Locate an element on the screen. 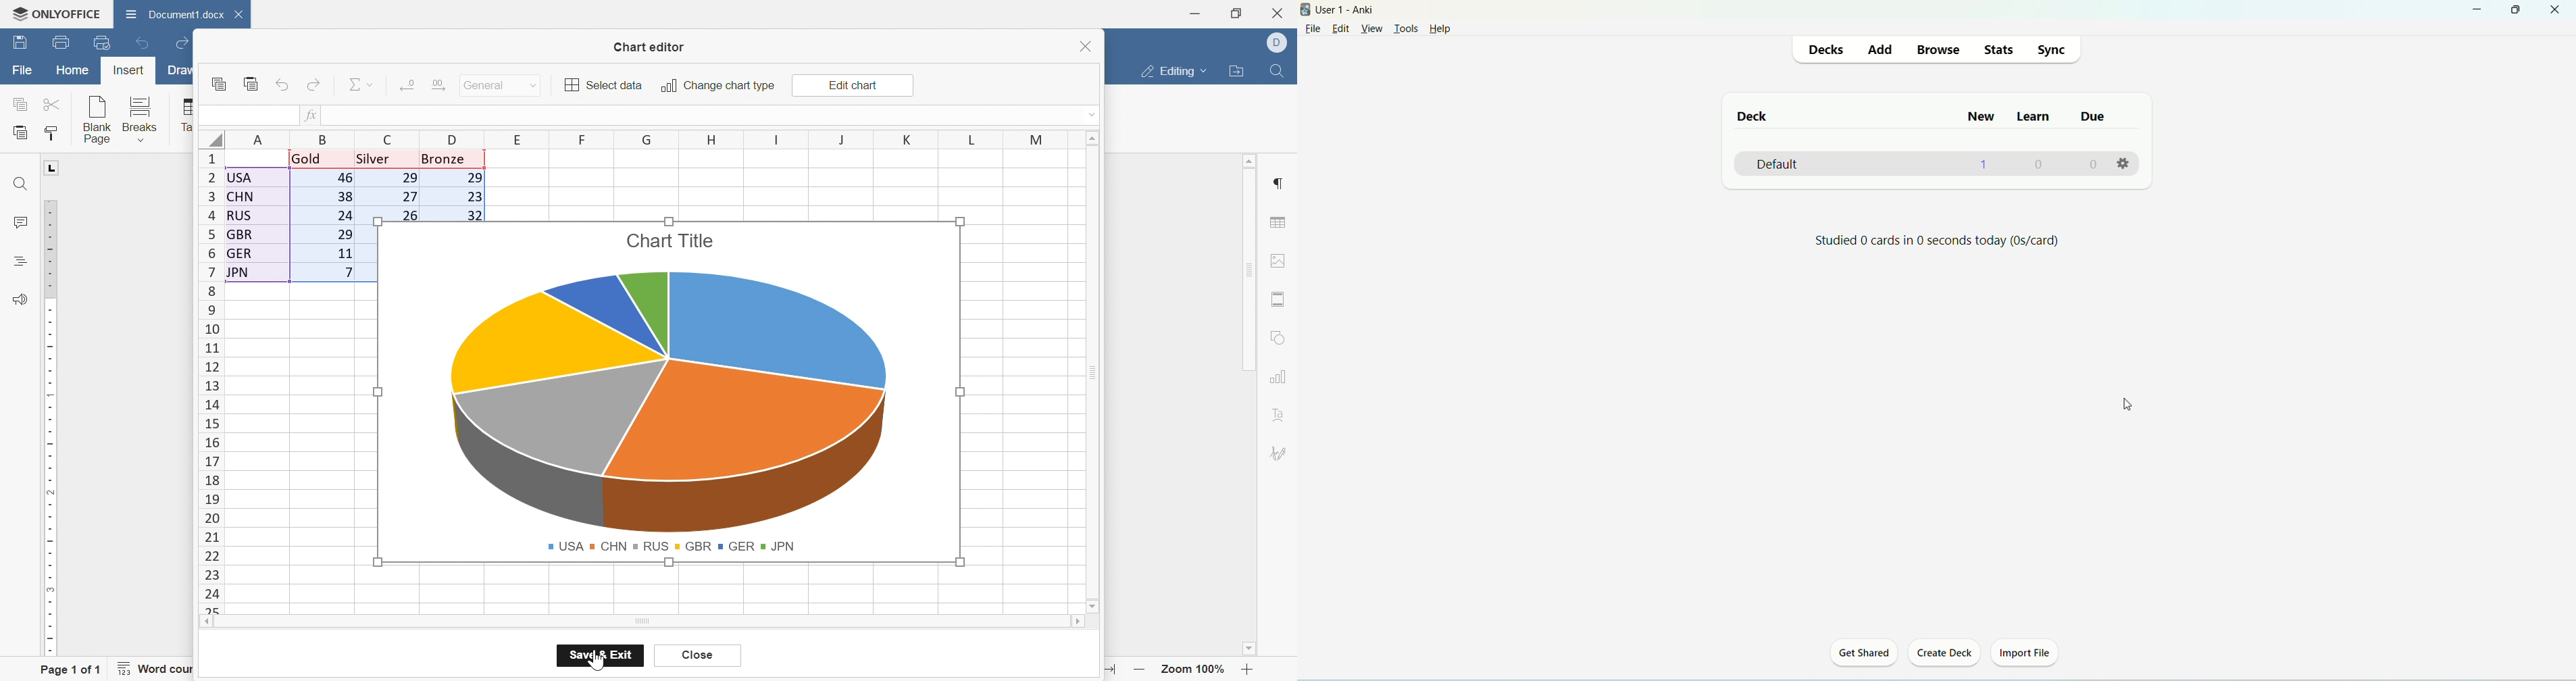 This screenshot has height=700, width=2576. Page 1 of 1 is located at coordinates (69, 670).